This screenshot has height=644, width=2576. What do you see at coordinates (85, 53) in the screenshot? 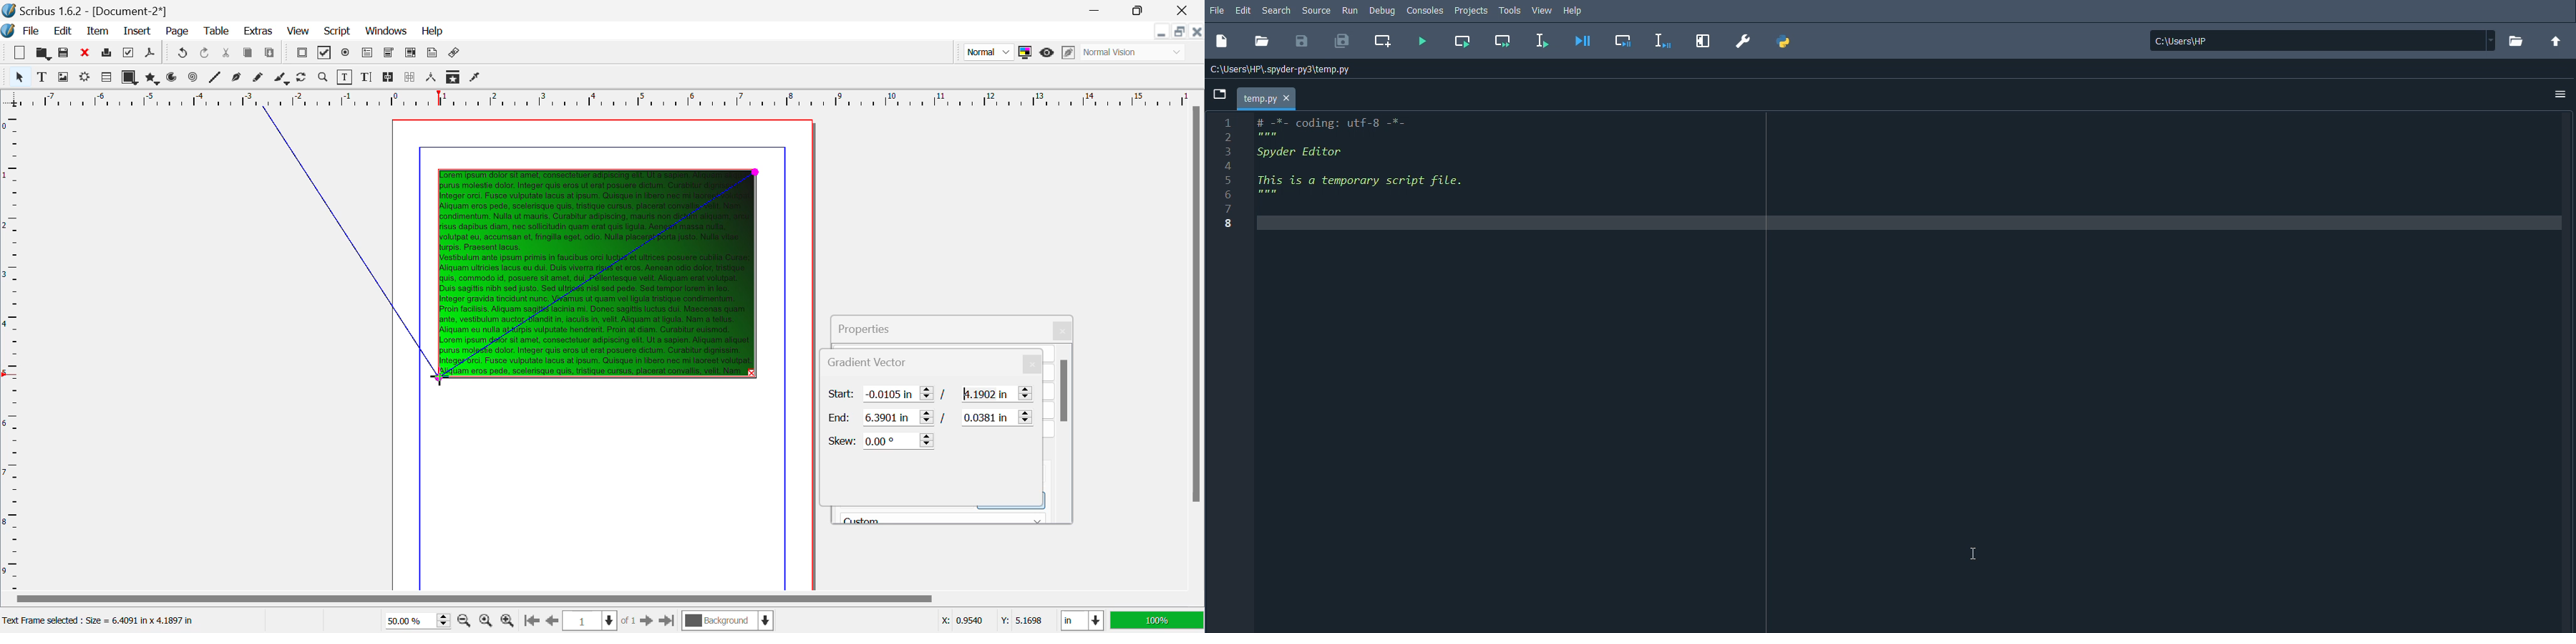
I see `Discard` at bounding box center [85, 53].